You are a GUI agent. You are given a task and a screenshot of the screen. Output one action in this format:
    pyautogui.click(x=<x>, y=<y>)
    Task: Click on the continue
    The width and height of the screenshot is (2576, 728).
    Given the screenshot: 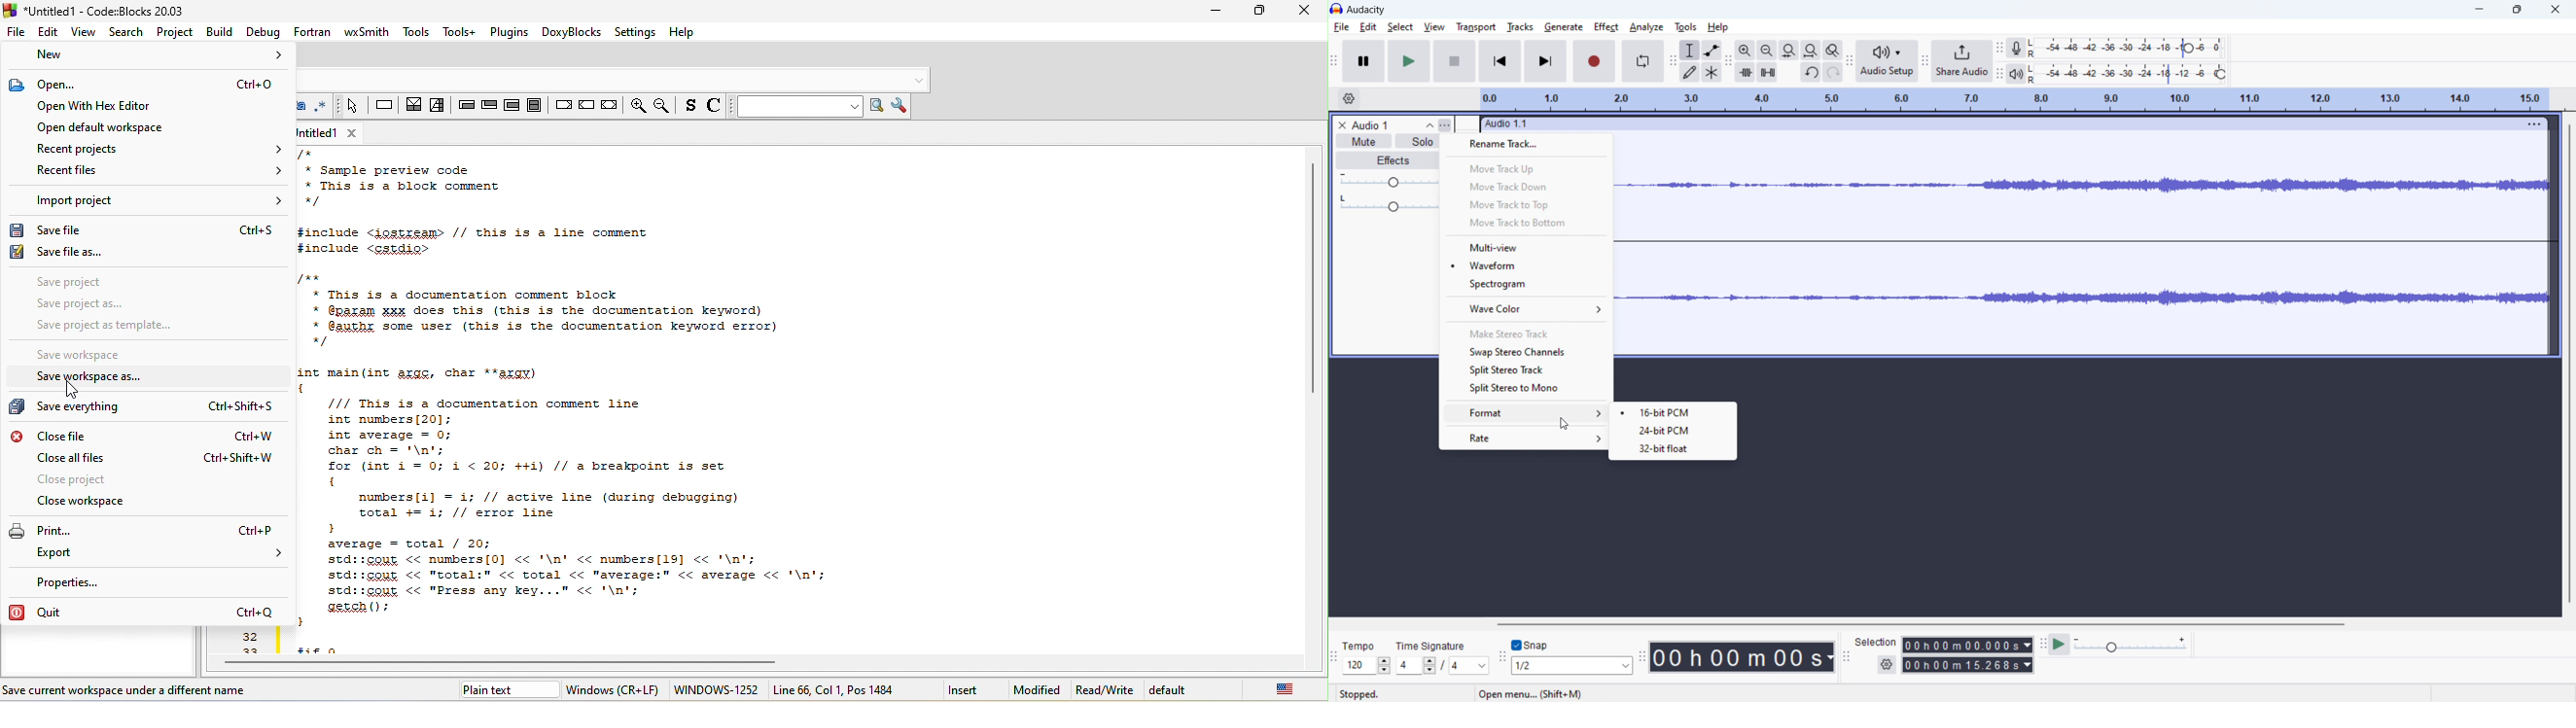 What is the action you would take?
    pyautogui.click(x=585, y=103)
    